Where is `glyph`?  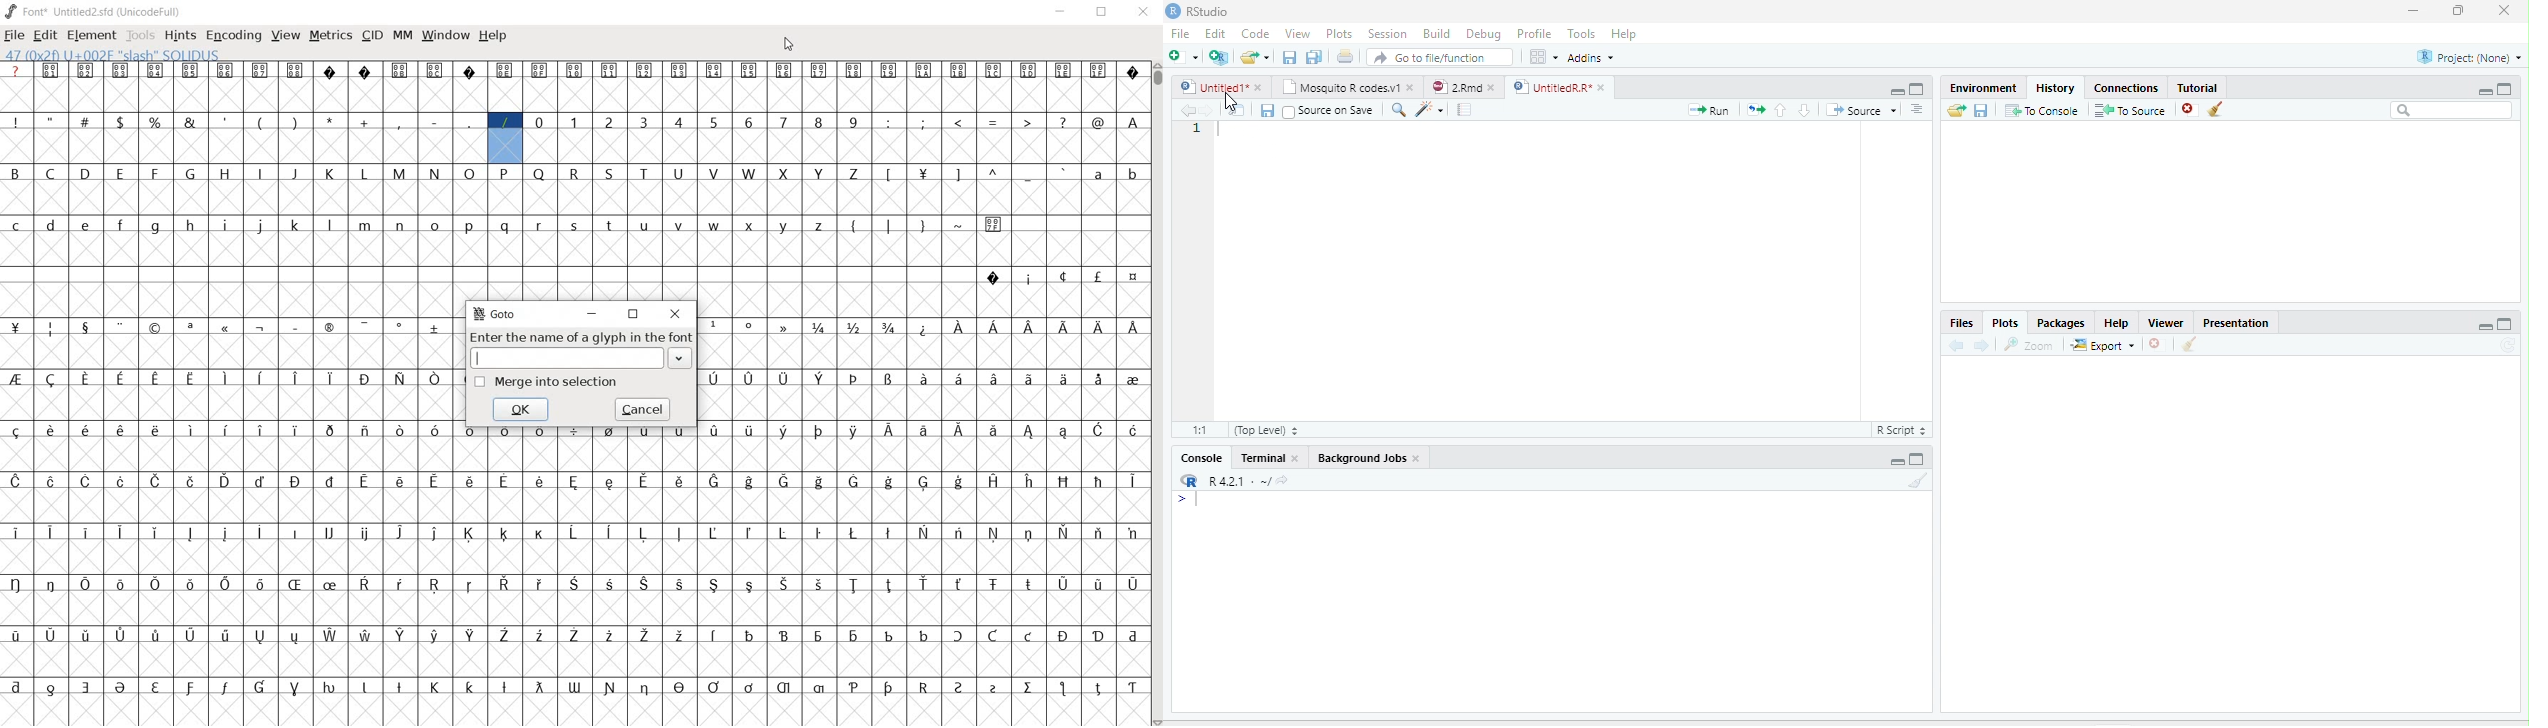 glyph is located at coordinates (51, 70).